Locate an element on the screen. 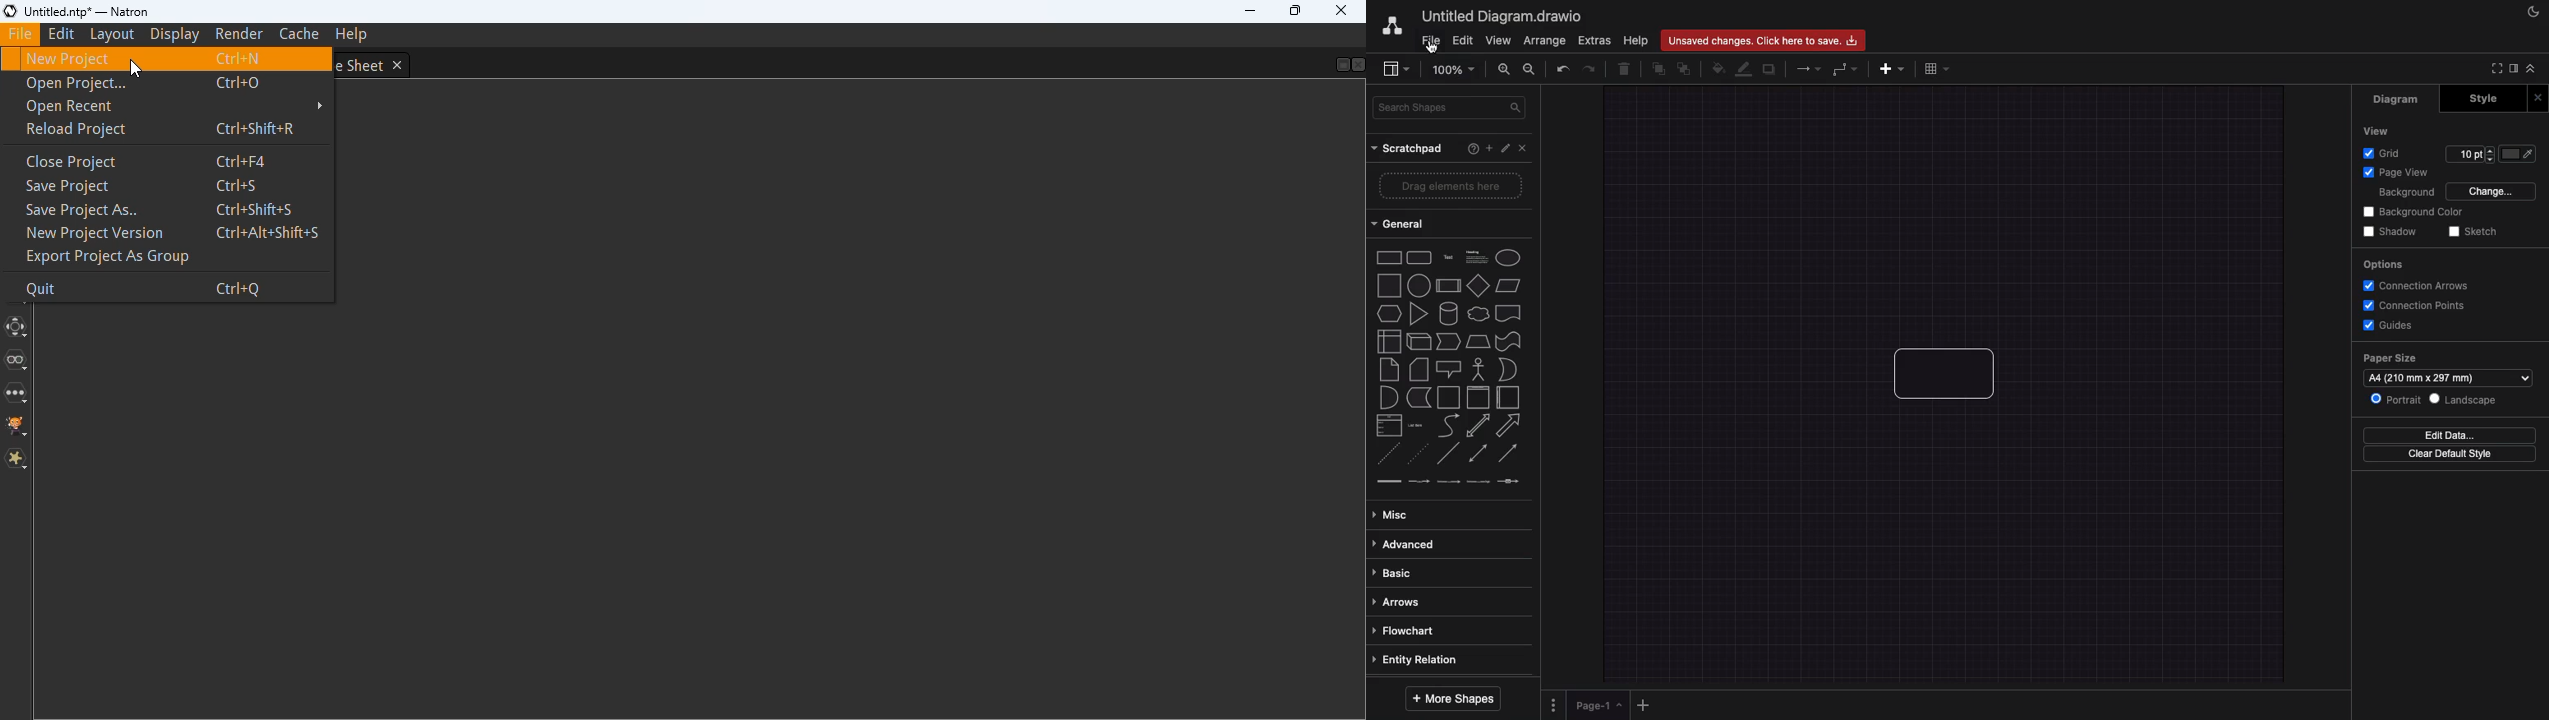 Image resolution: width=2576 pixels, height=728 pixels. Scratchpad is located at coordinates (1407, 150).